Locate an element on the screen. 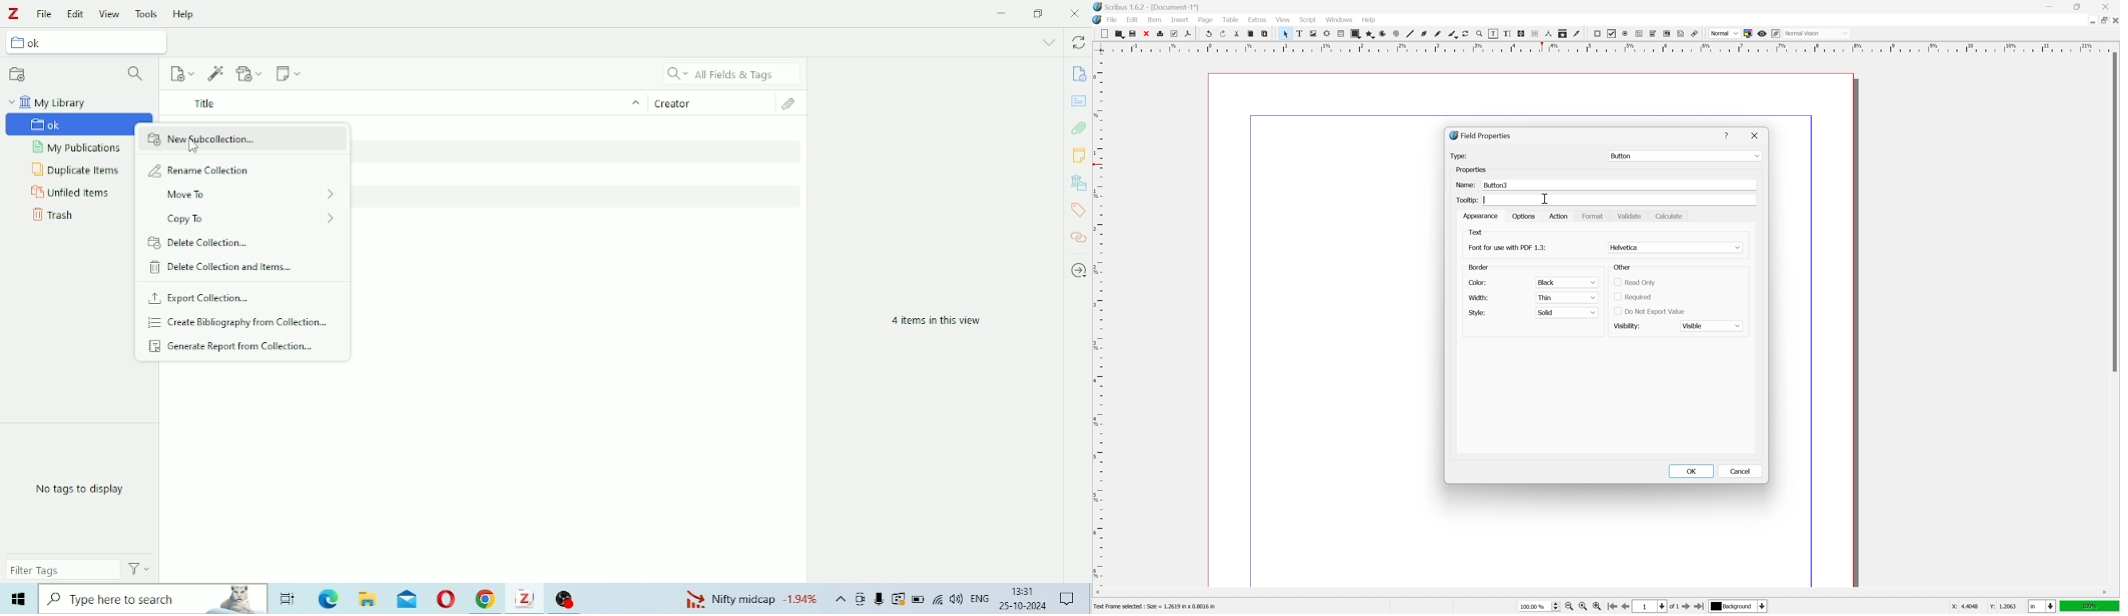 The image size is (2128, 616). Background is located at coordinates (1738, 607).